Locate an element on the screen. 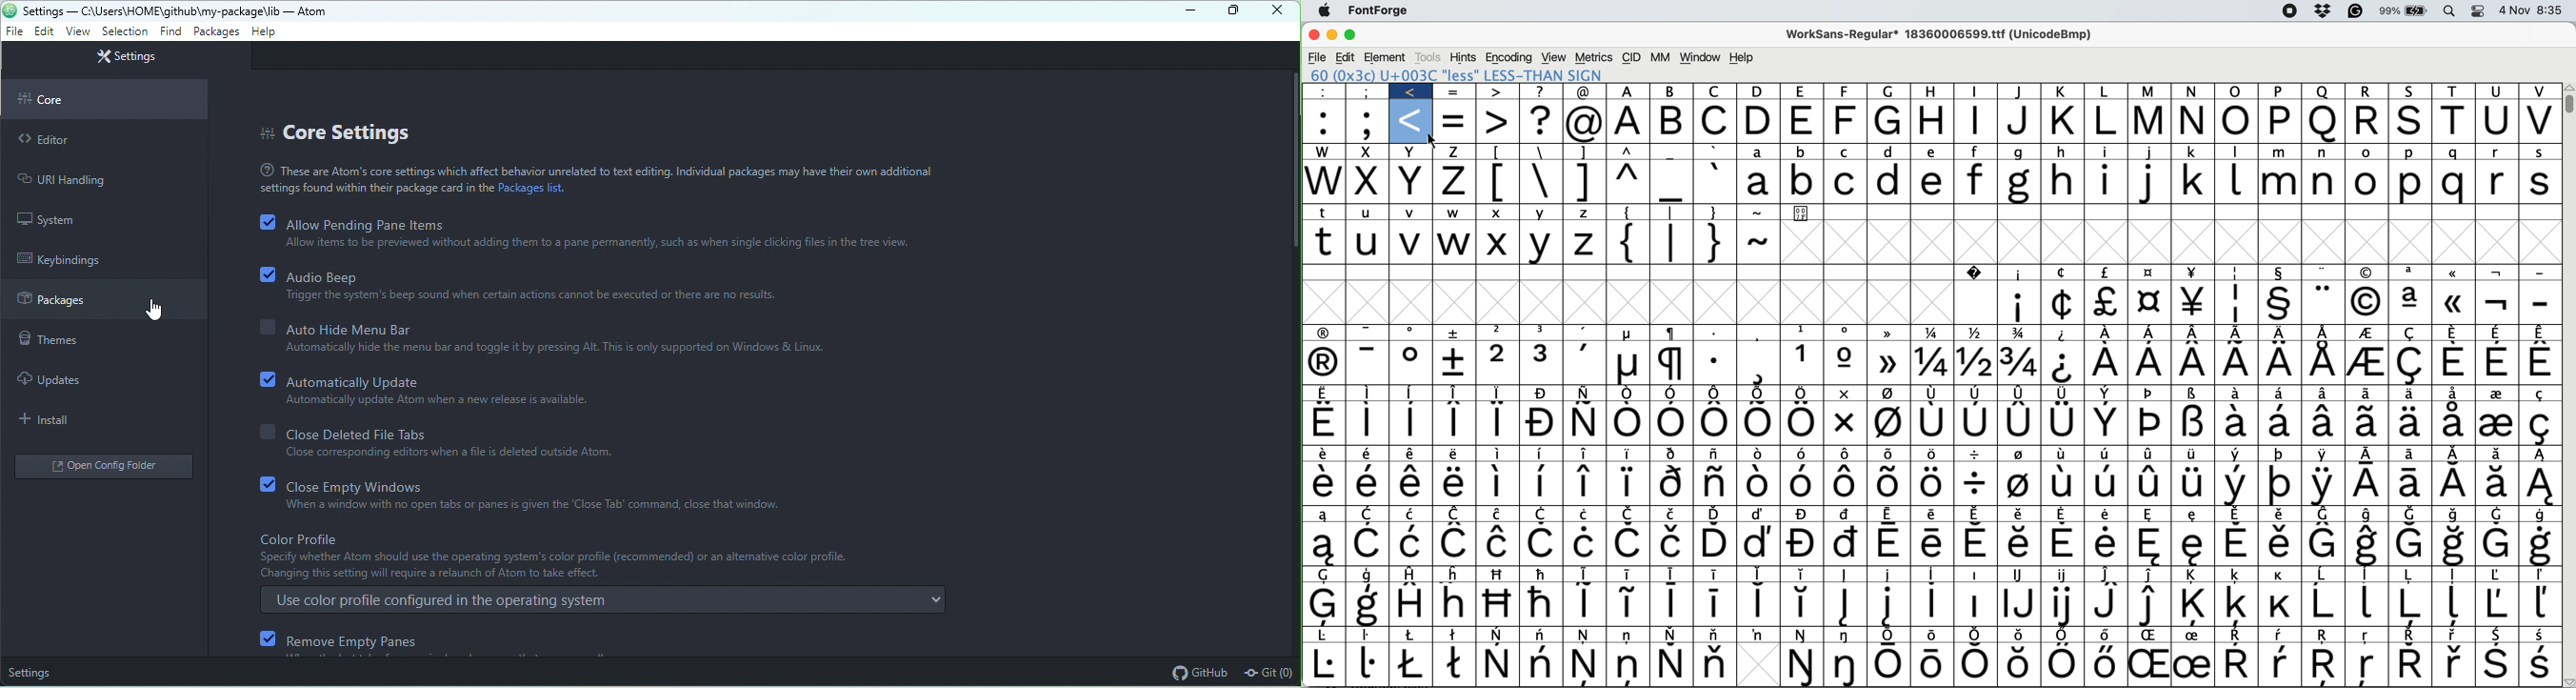 The image size is (2576, 700). audio beep is located at coordinates (333, 275).